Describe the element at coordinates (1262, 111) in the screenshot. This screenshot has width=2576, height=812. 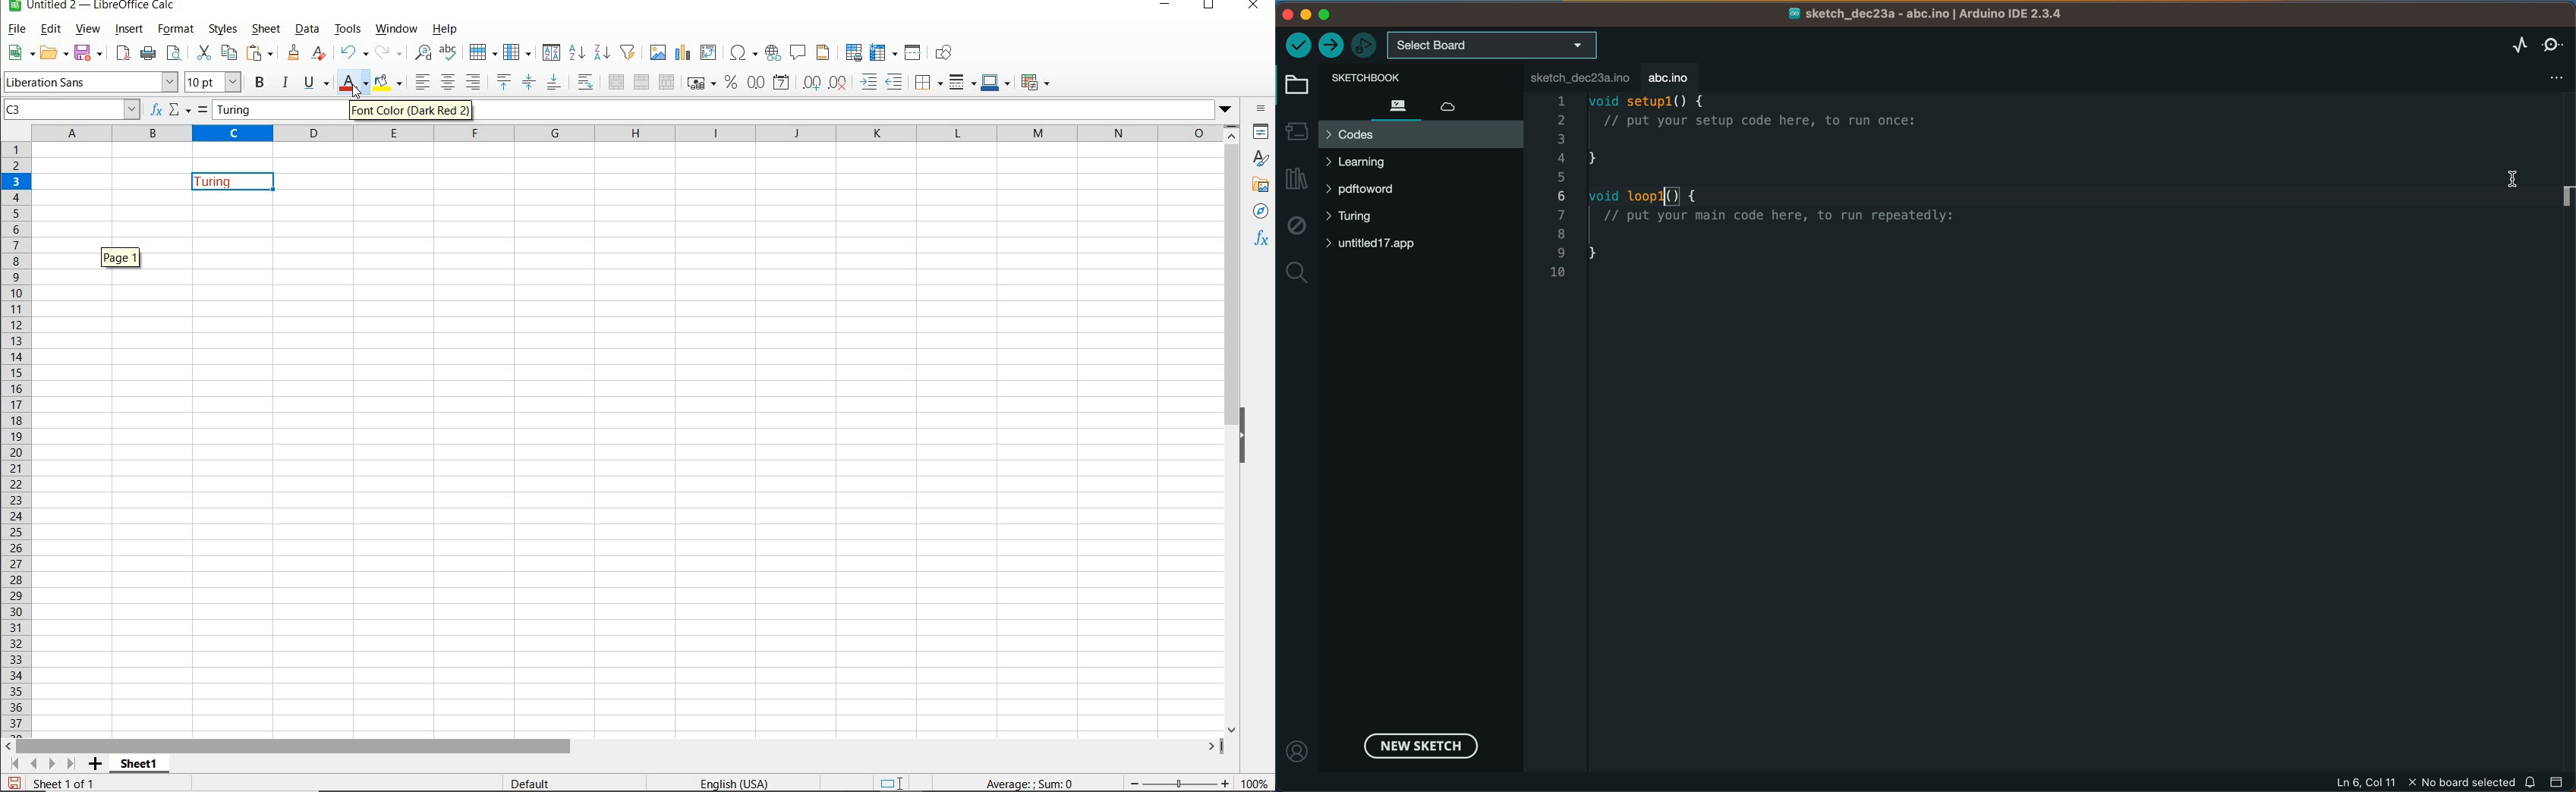
I see `SIDEBAR SETTINGS` at that location.